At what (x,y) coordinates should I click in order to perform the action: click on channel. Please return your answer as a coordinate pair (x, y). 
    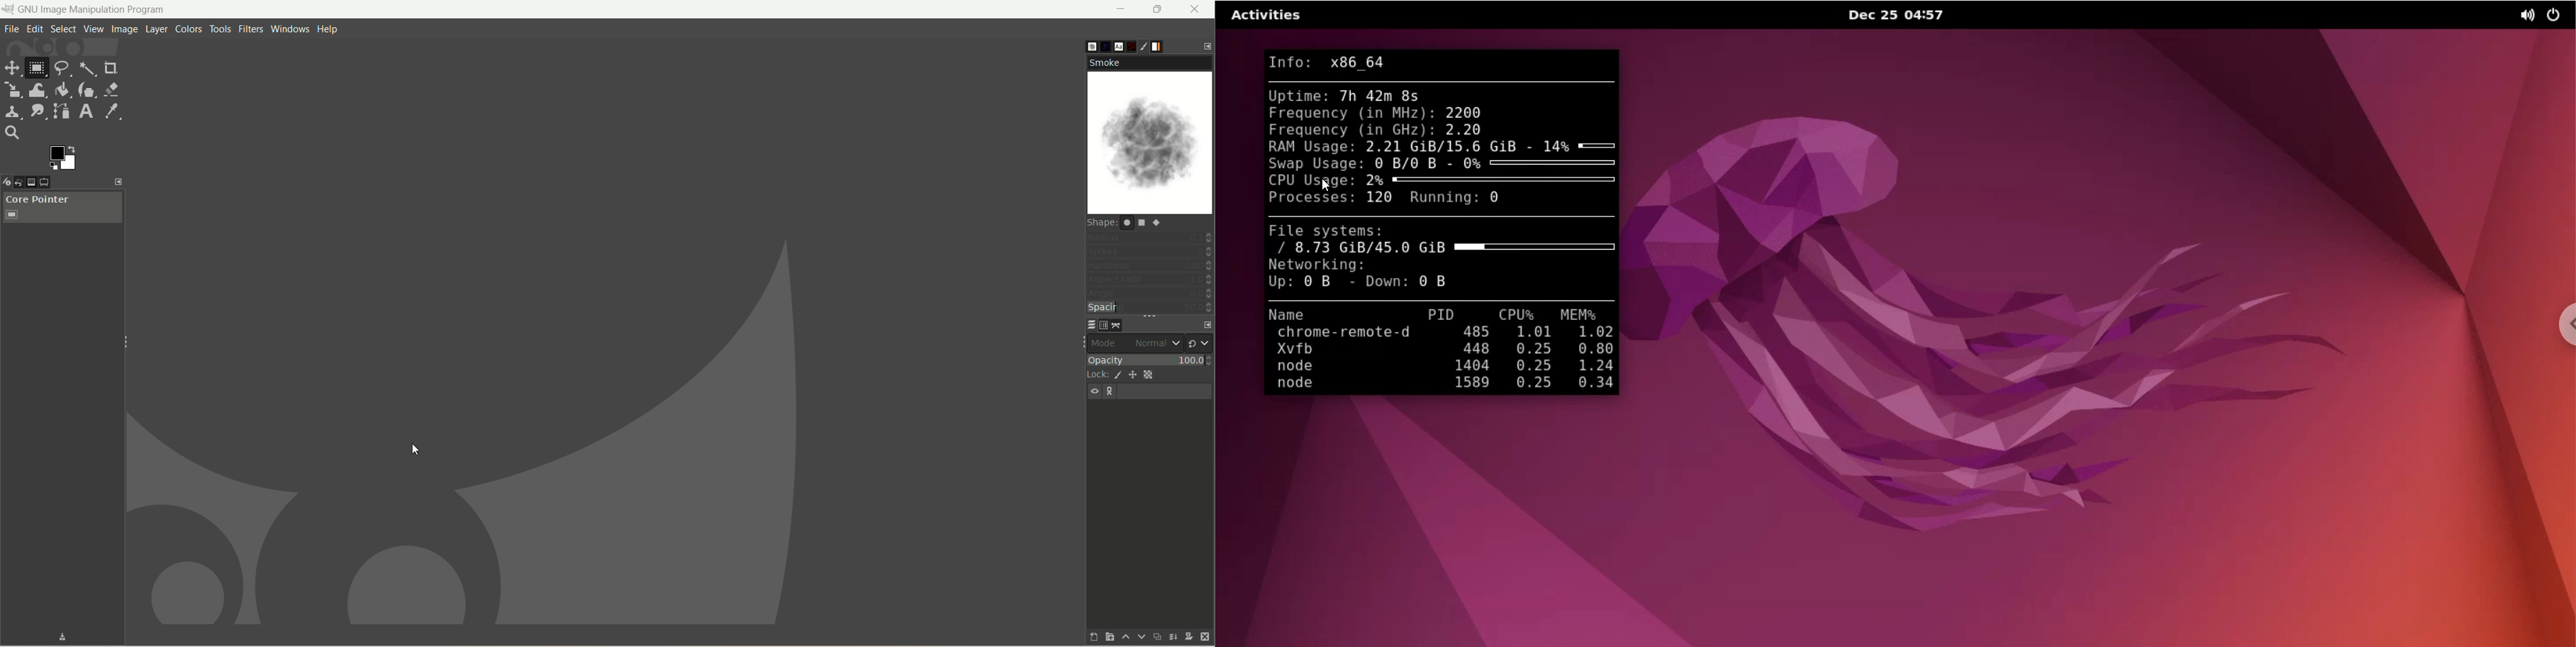
    Looking at the image, I should click on (1101, 325).